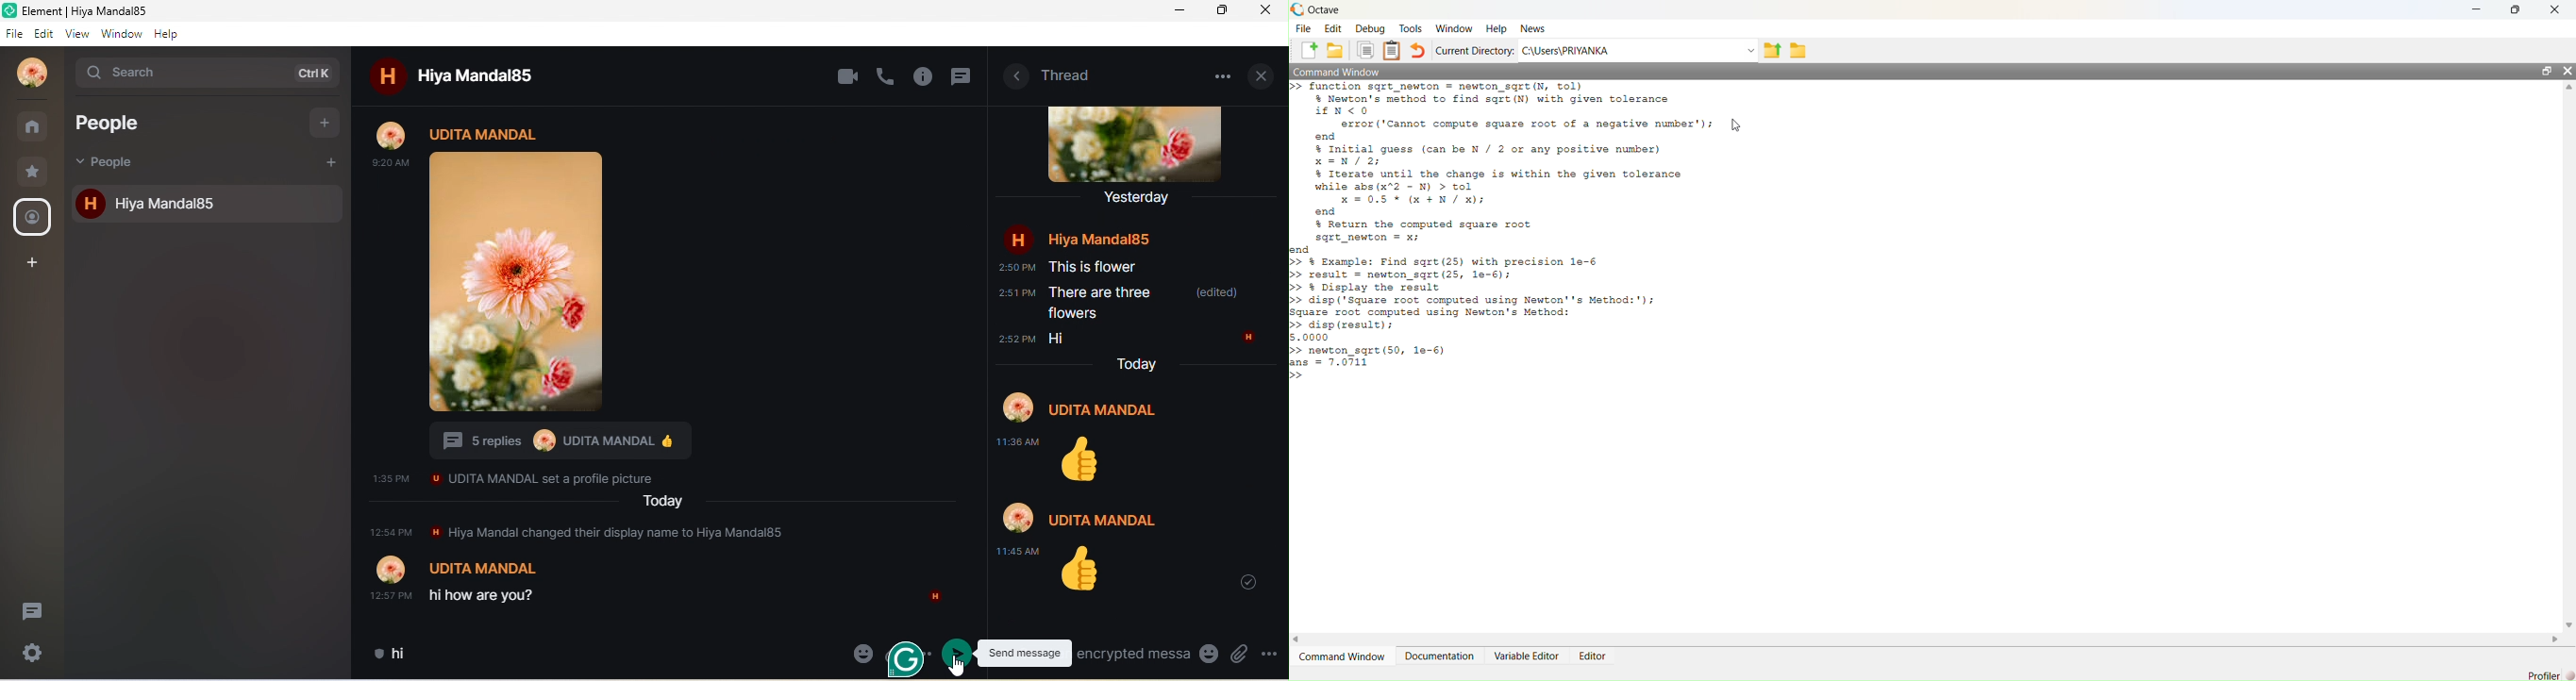  Describe the element at coordinates (711, 137) in the screenshot. I see `download` at that location.